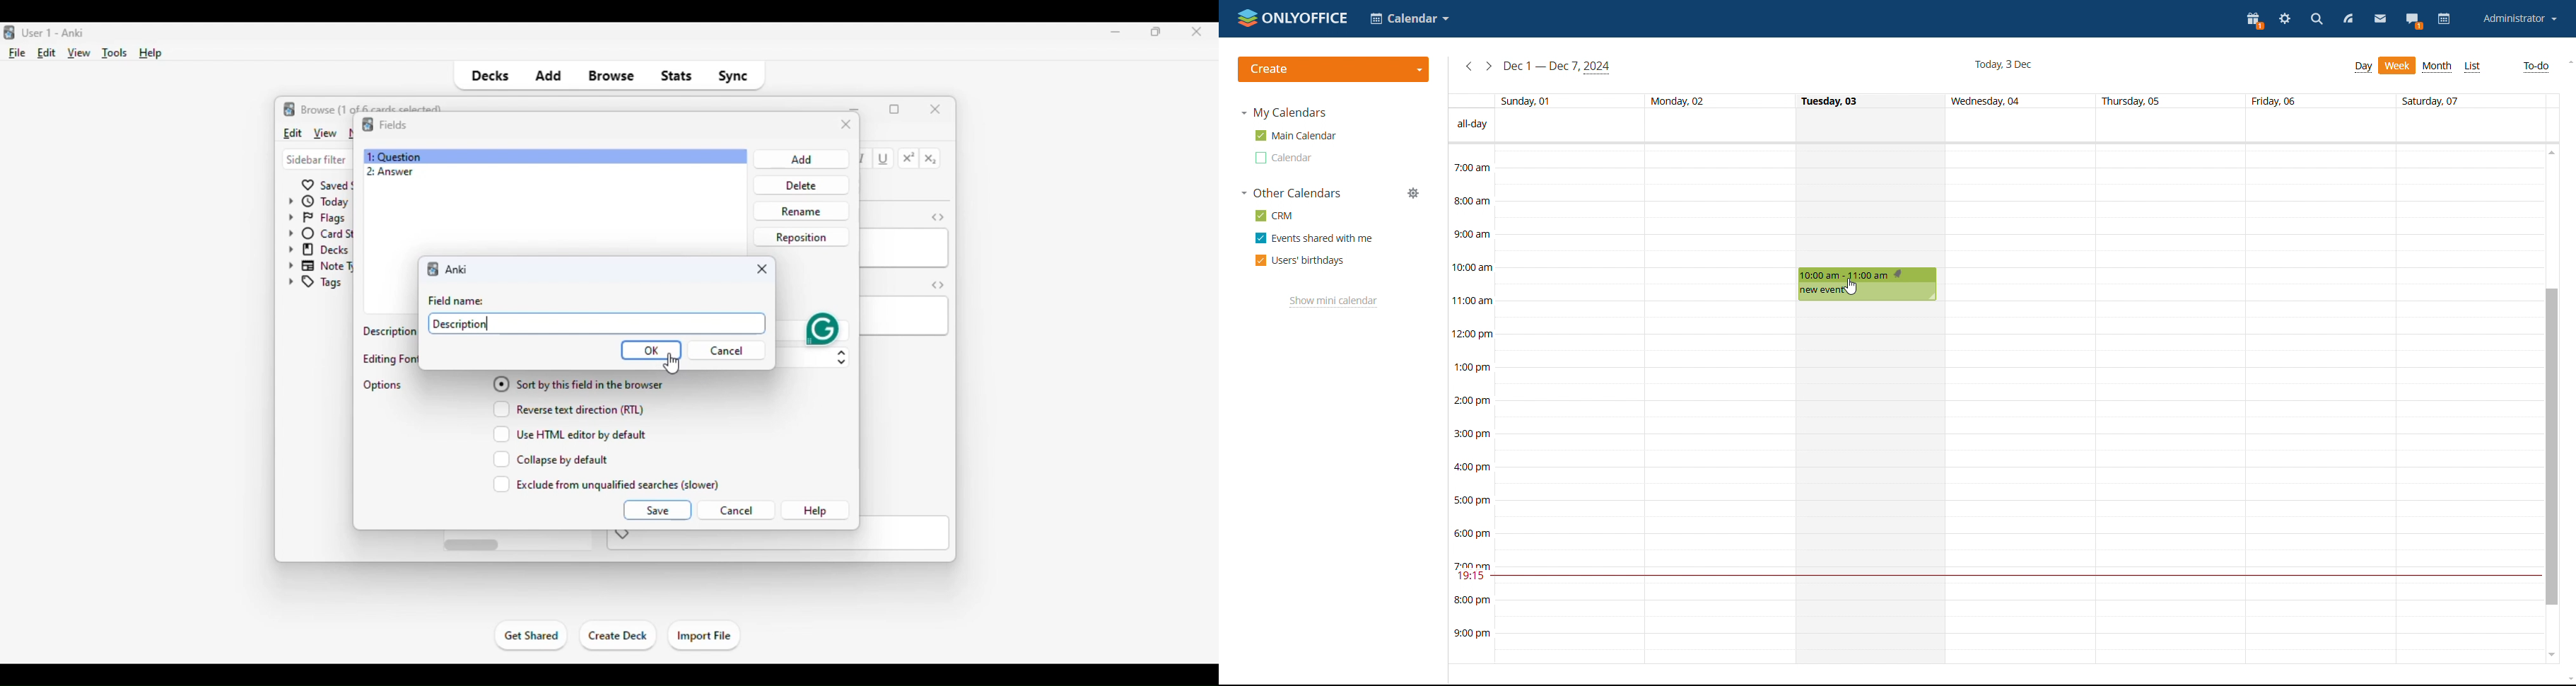  Describe the element at coordinates (731, 351) in the screenshot. I see `cancel` at that location.